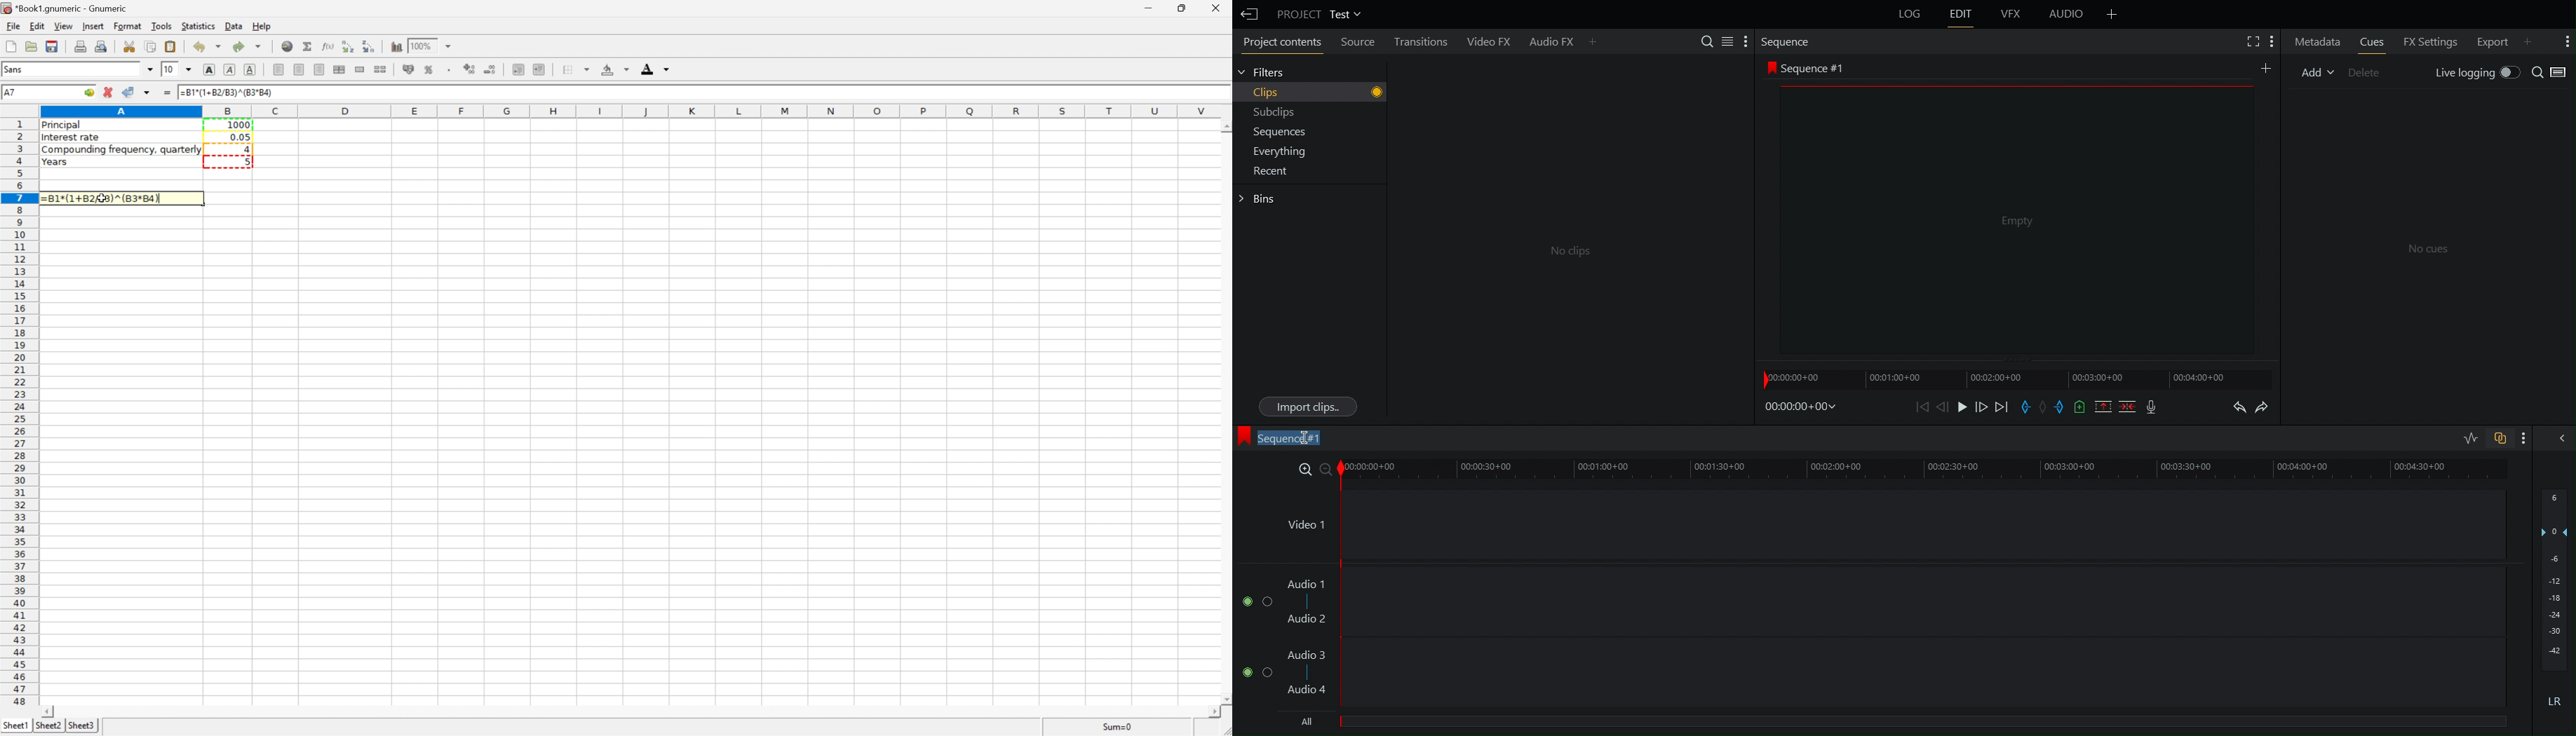  I want to click on FX Settings, so click(2434, 40).